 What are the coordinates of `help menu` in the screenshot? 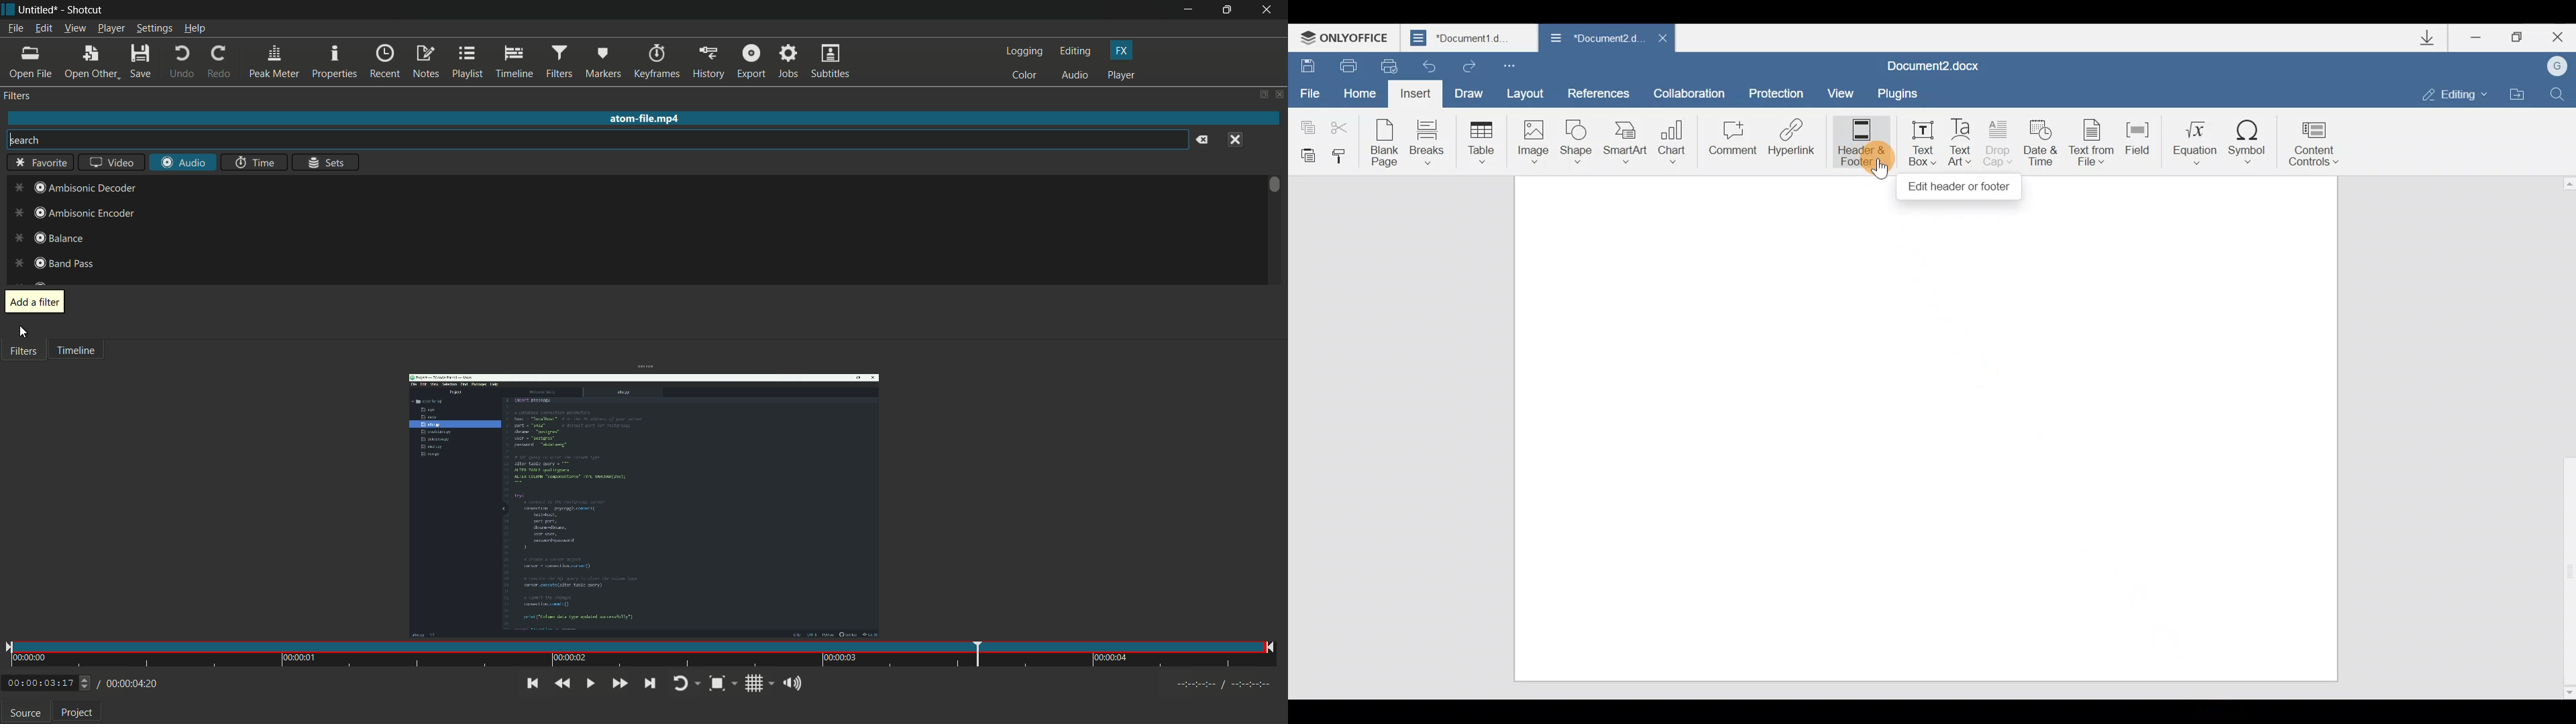 It's located at (195, 28).